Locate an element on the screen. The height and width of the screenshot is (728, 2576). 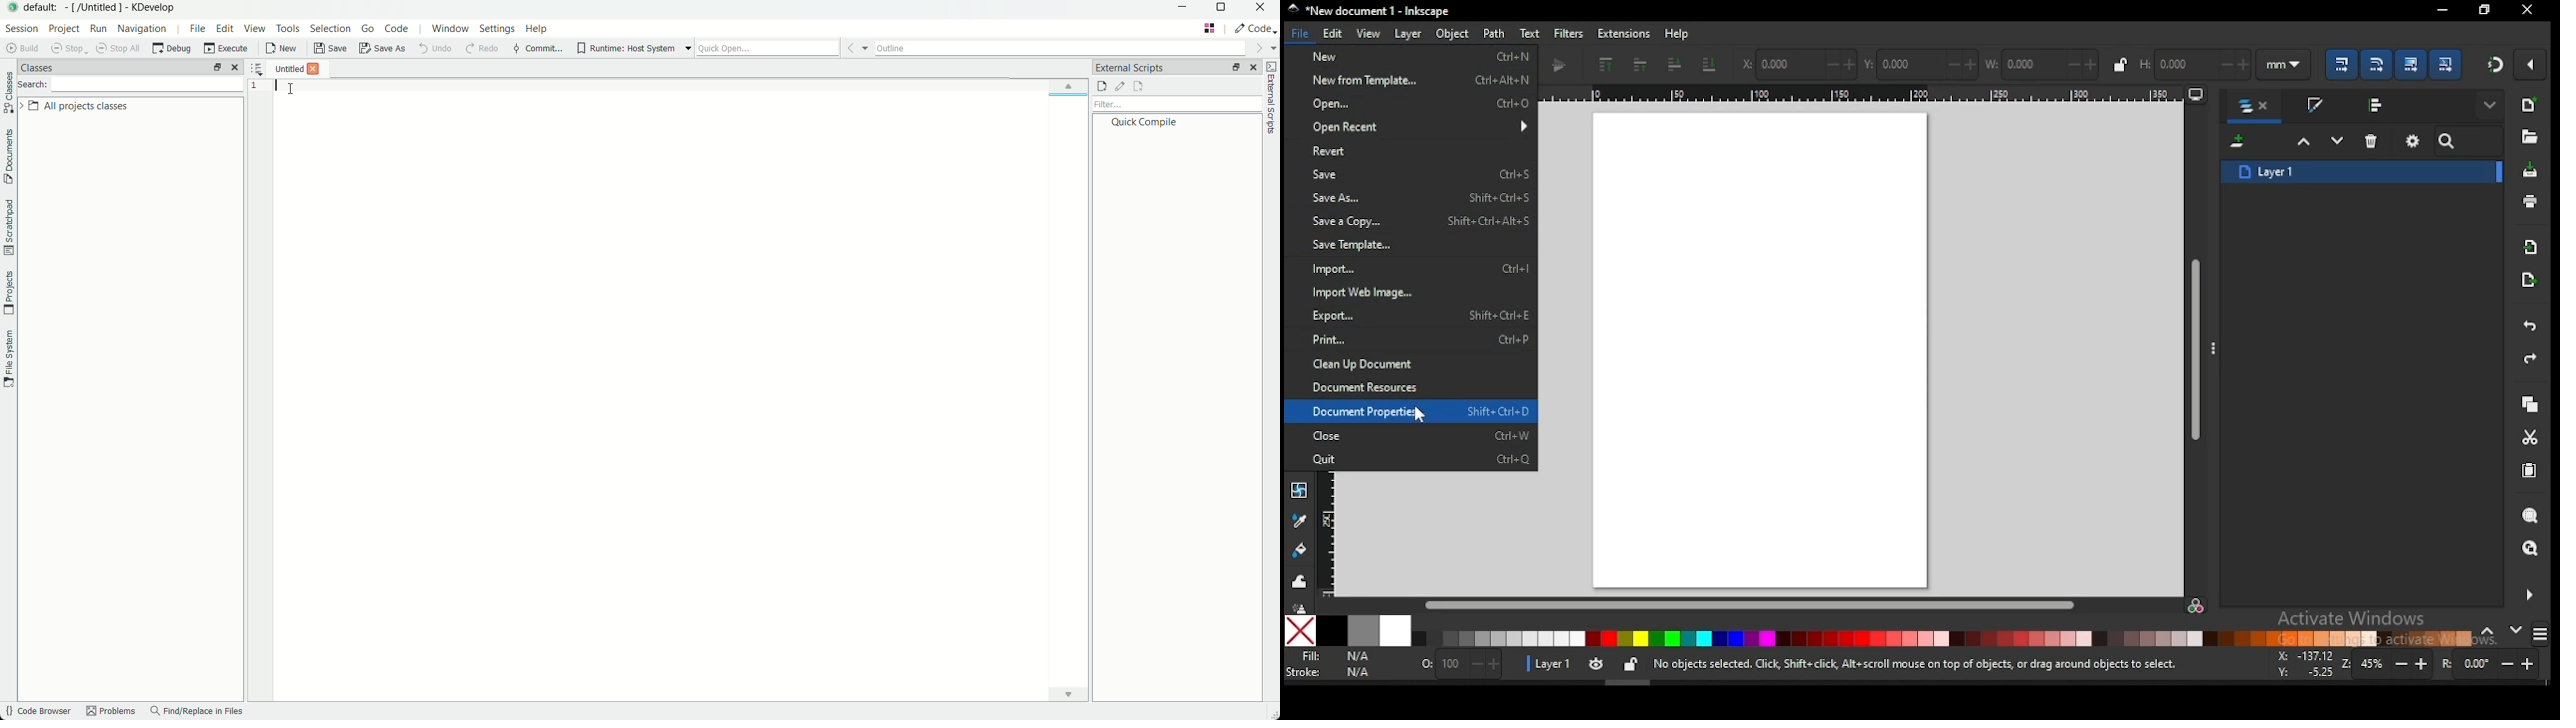
export is located at coordinates (1421, 317).